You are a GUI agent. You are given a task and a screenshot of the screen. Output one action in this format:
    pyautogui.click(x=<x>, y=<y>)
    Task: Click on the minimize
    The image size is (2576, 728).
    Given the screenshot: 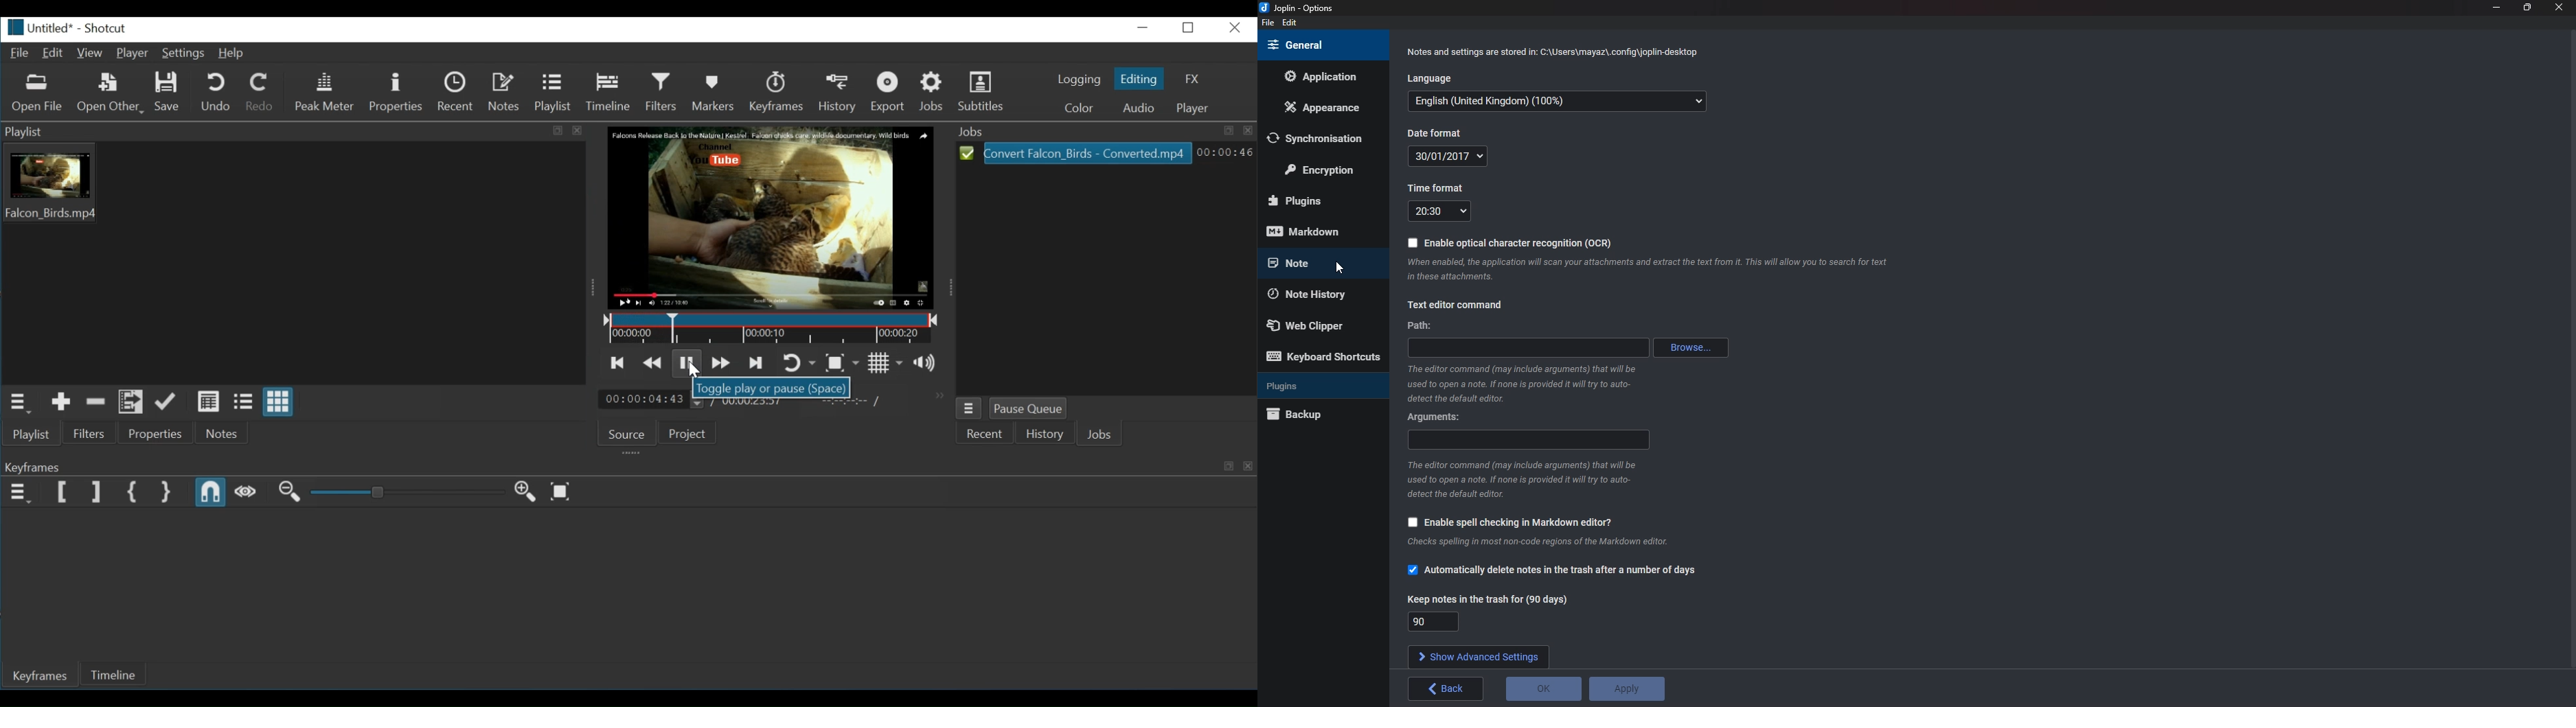 What is the action you would take?
    pyautogui.click(x=1139, y=29)
    